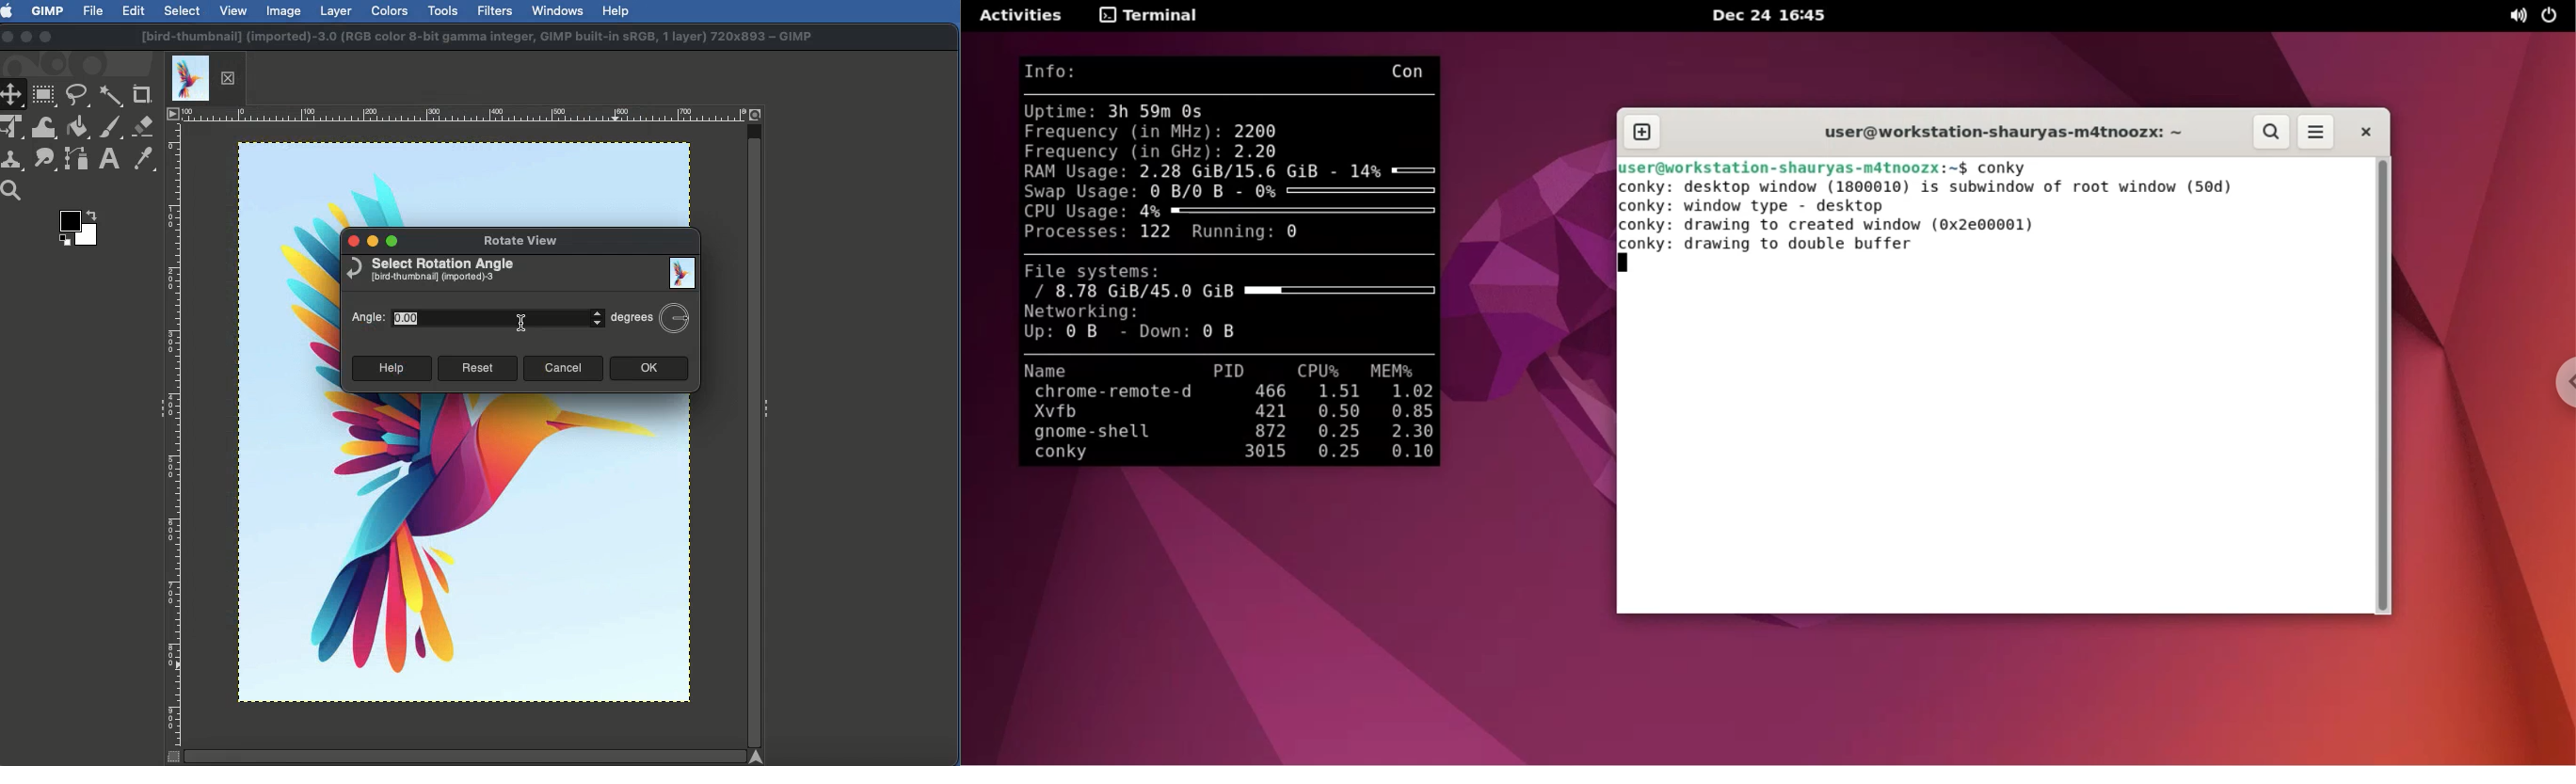 The image size is (2576, 784). I want to click on Warp transformation, so click(45, 127).